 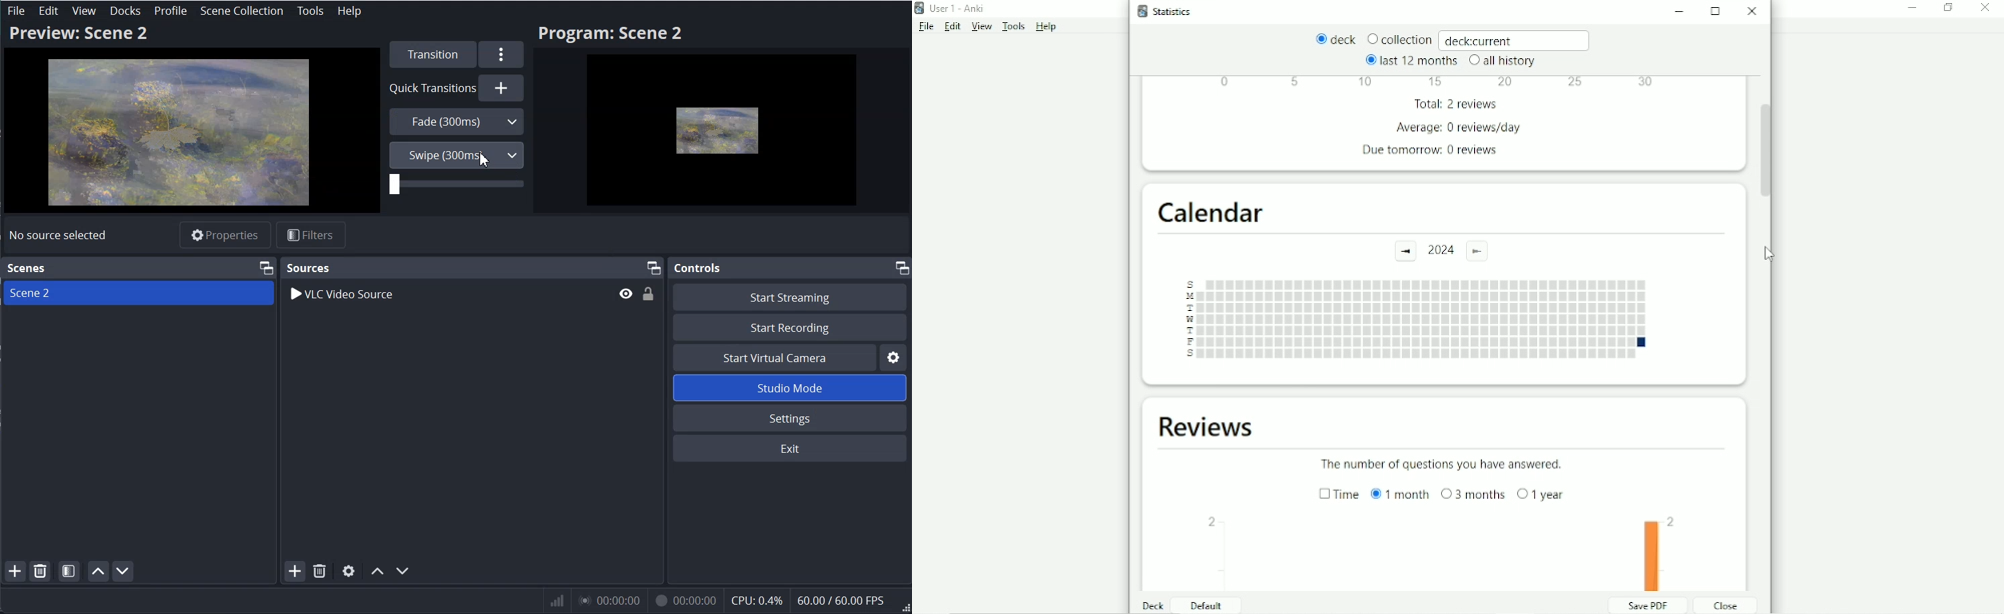 I want to click on Maximize, so click(x=266, y=267).